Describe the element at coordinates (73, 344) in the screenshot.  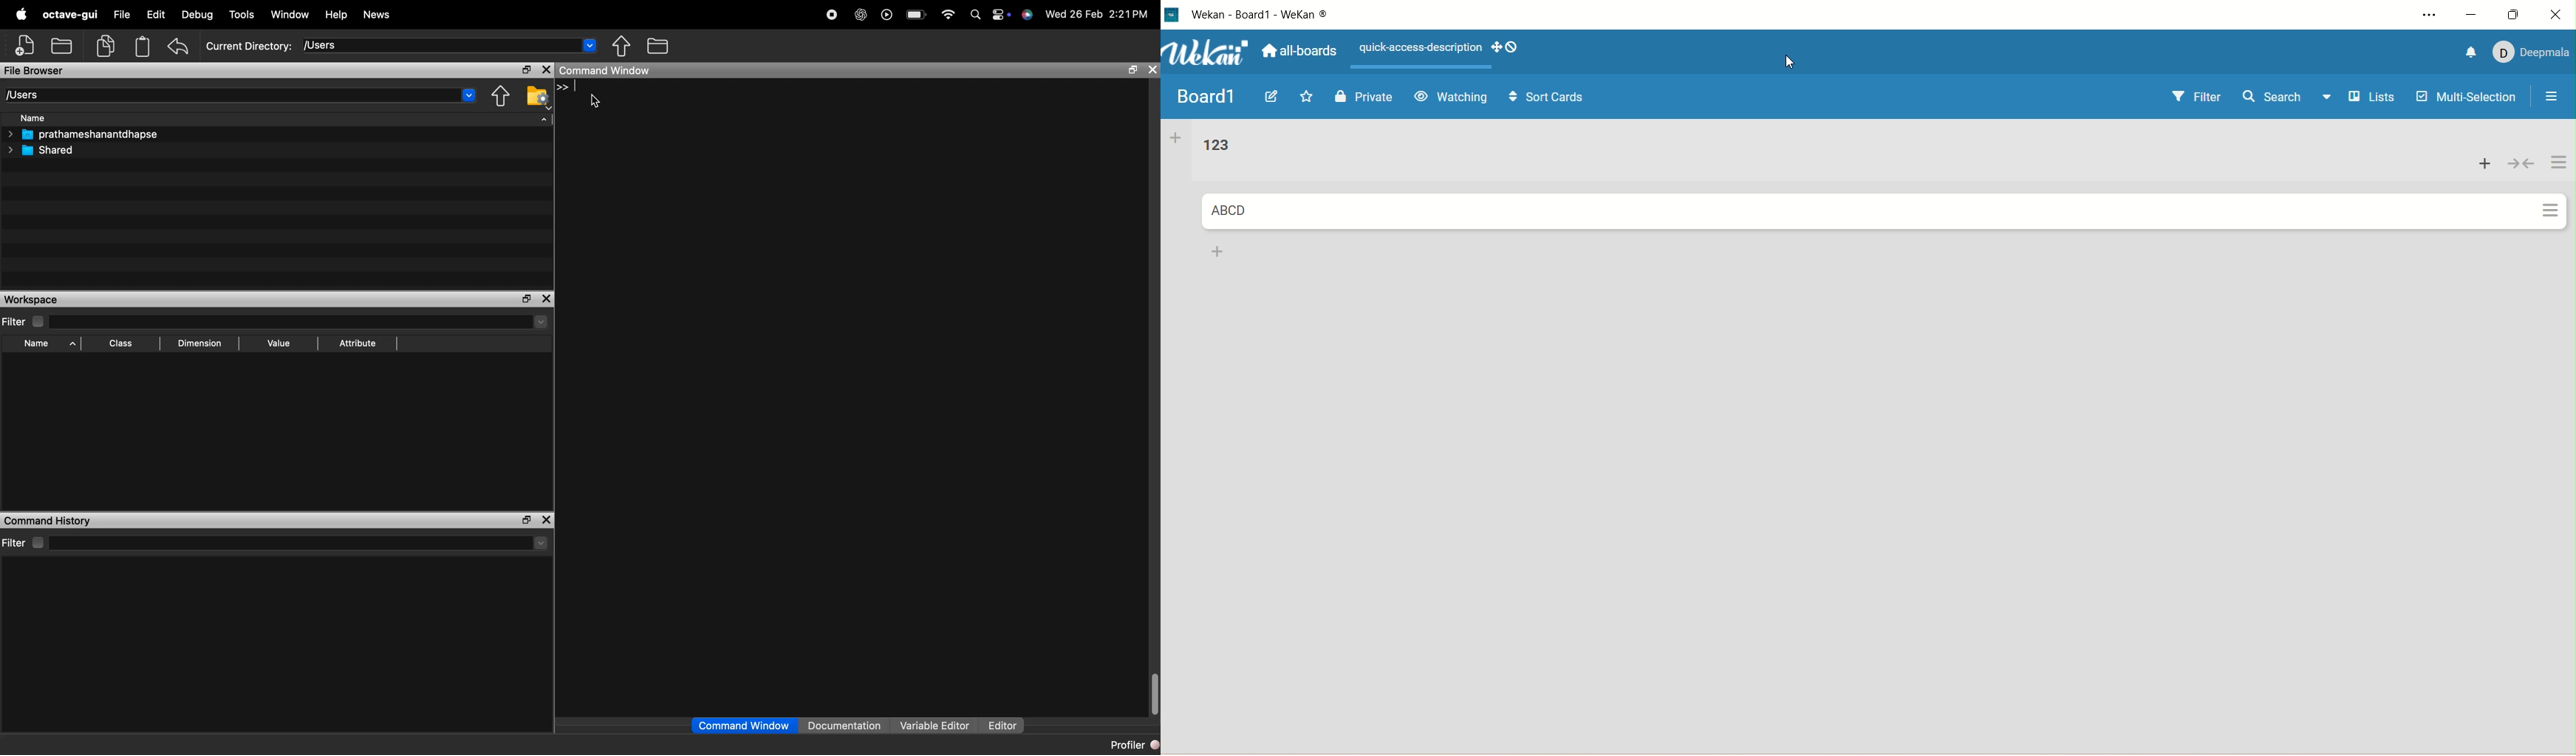
I see `sort` at that location.